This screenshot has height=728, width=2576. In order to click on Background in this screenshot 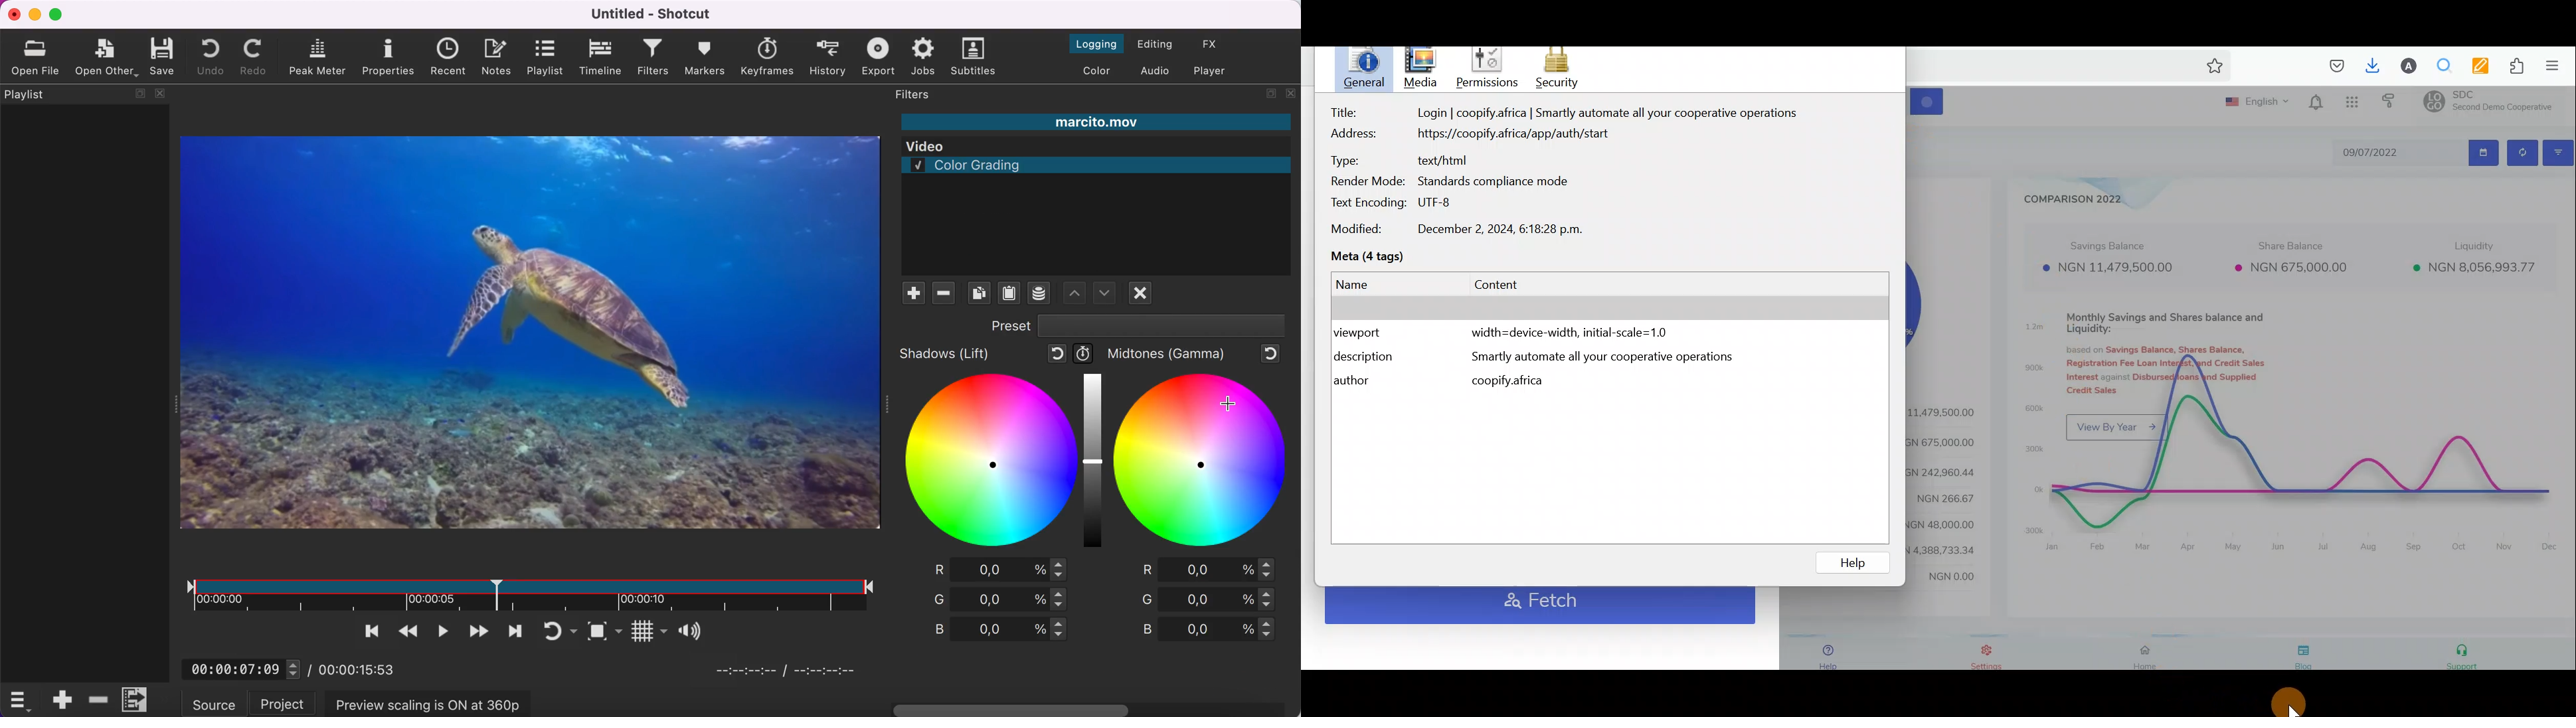, I will do `click(1806, 191)`.